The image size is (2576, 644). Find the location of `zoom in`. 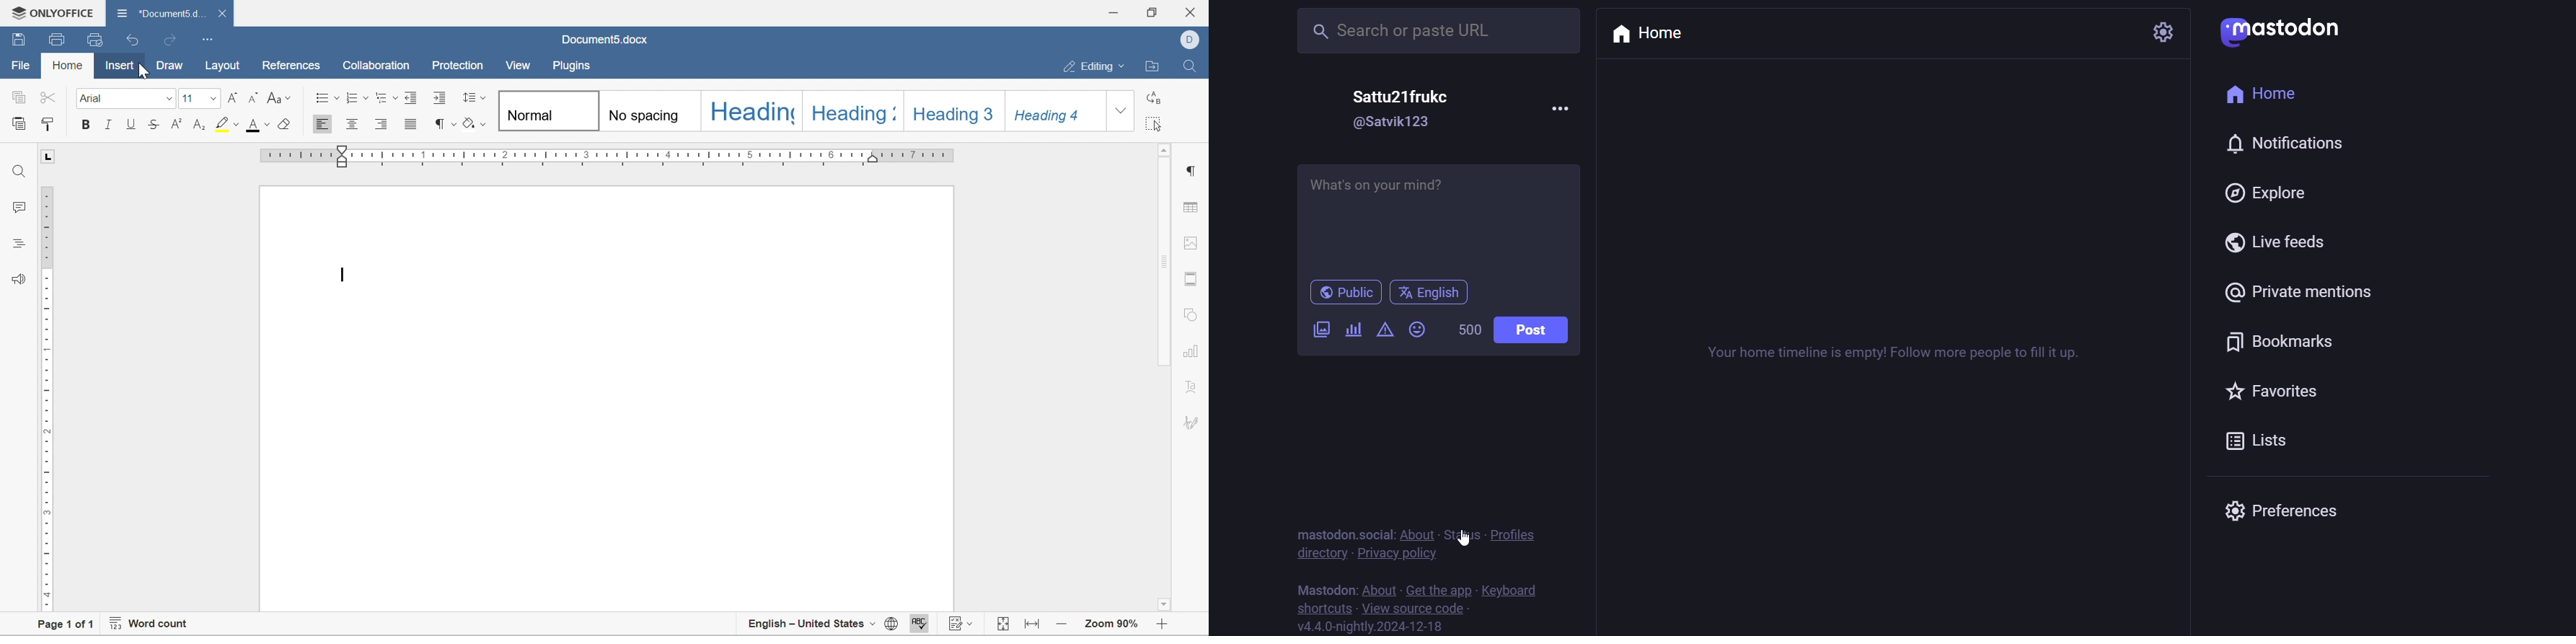

zoom in is located at coordinates (1066, 627).